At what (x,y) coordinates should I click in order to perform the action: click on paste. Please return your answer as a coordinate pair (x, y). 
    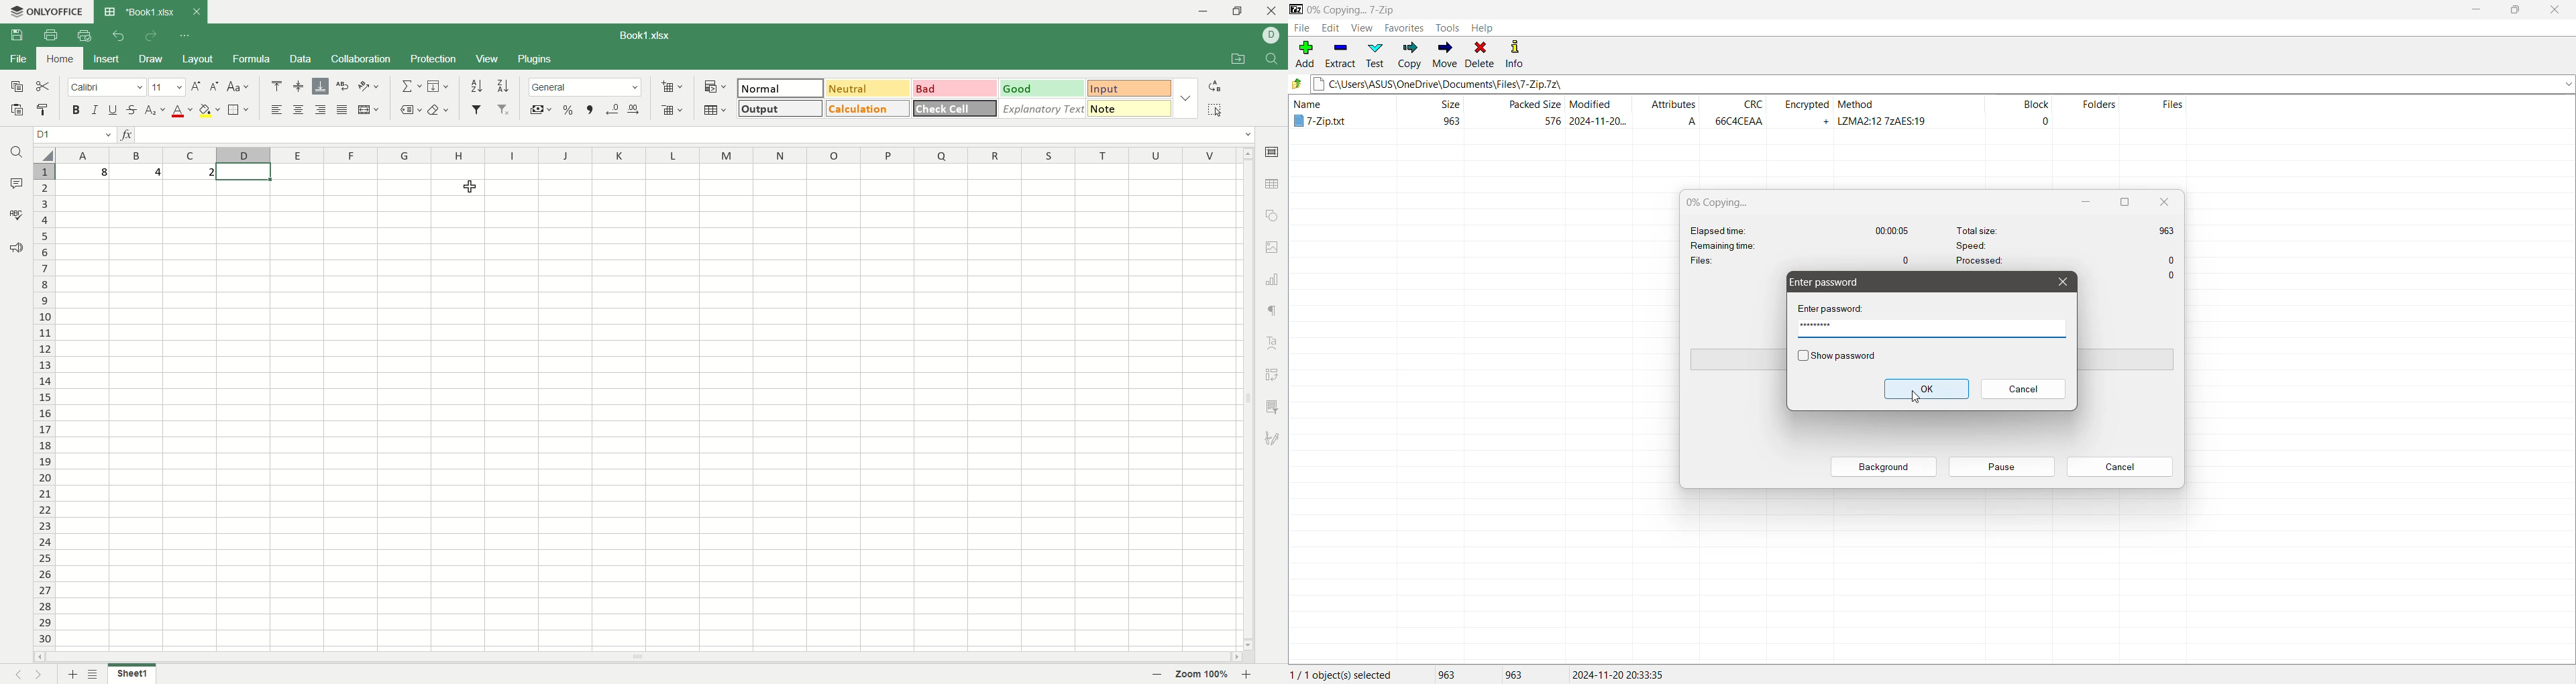
    Looking at the image, I should click on (17, 109).